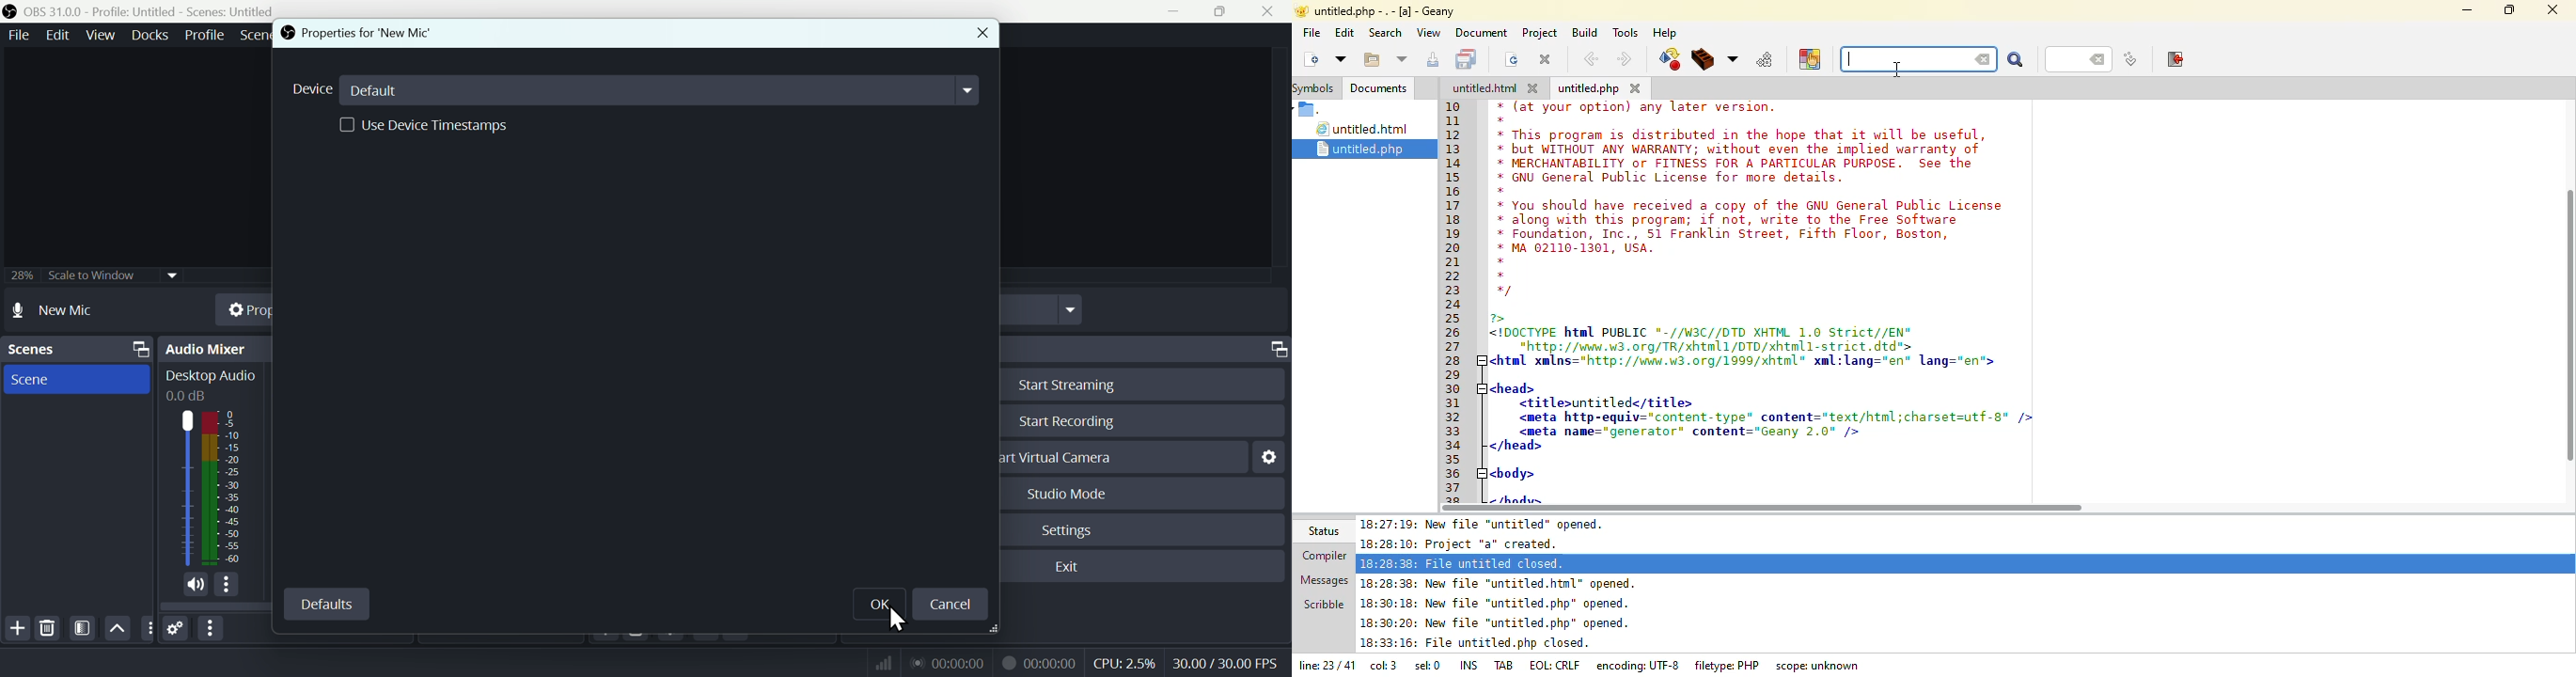  I want to click on Settings, so click(176, 629).